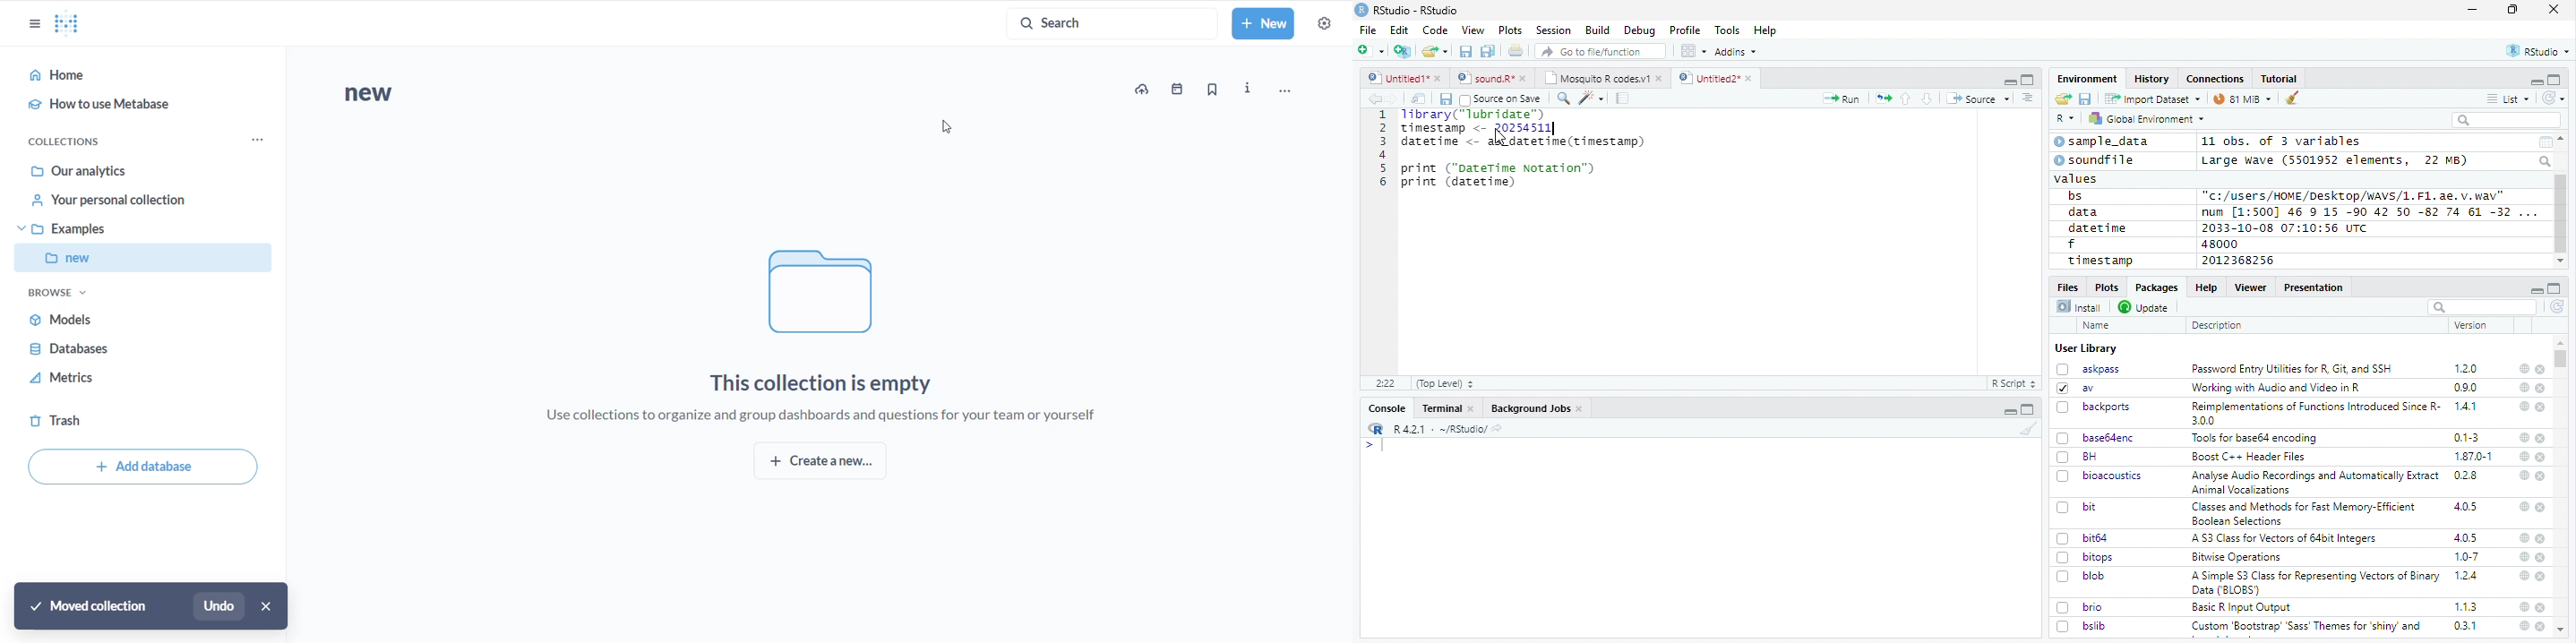  I want to click on close, so click(2542, 539).